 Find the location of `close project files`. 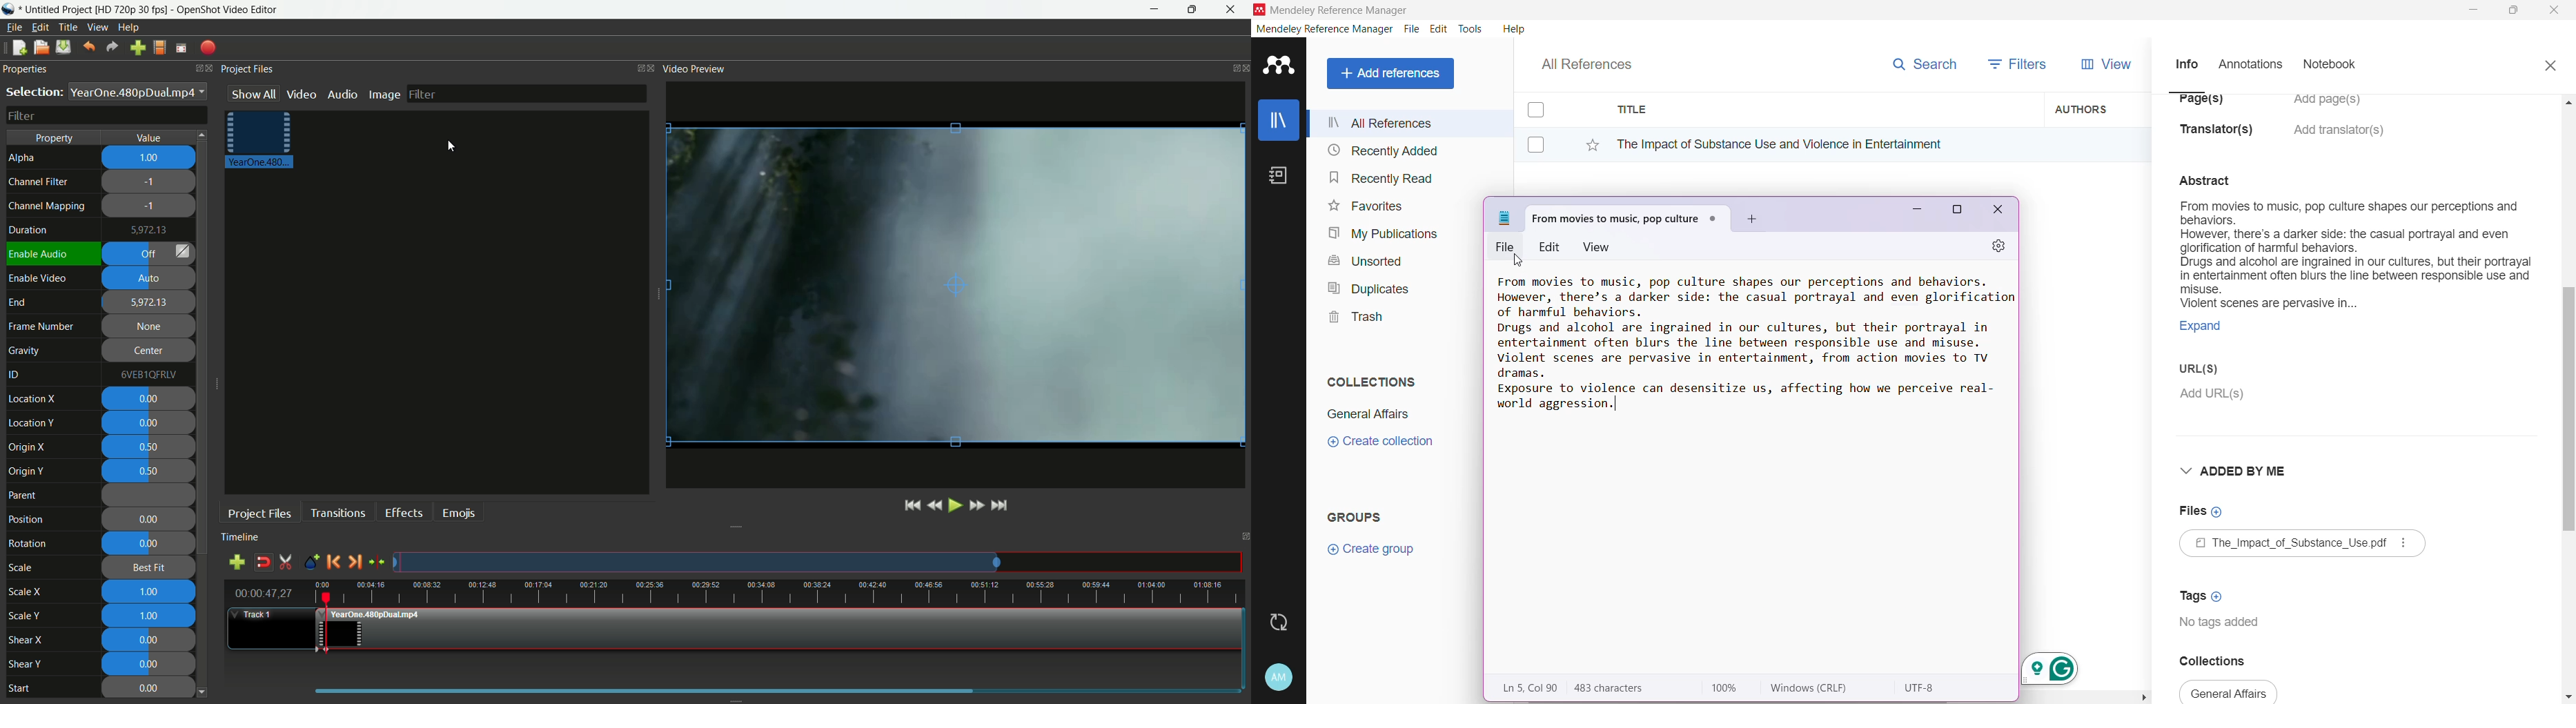

close project files is located at coordinates (650, 67).